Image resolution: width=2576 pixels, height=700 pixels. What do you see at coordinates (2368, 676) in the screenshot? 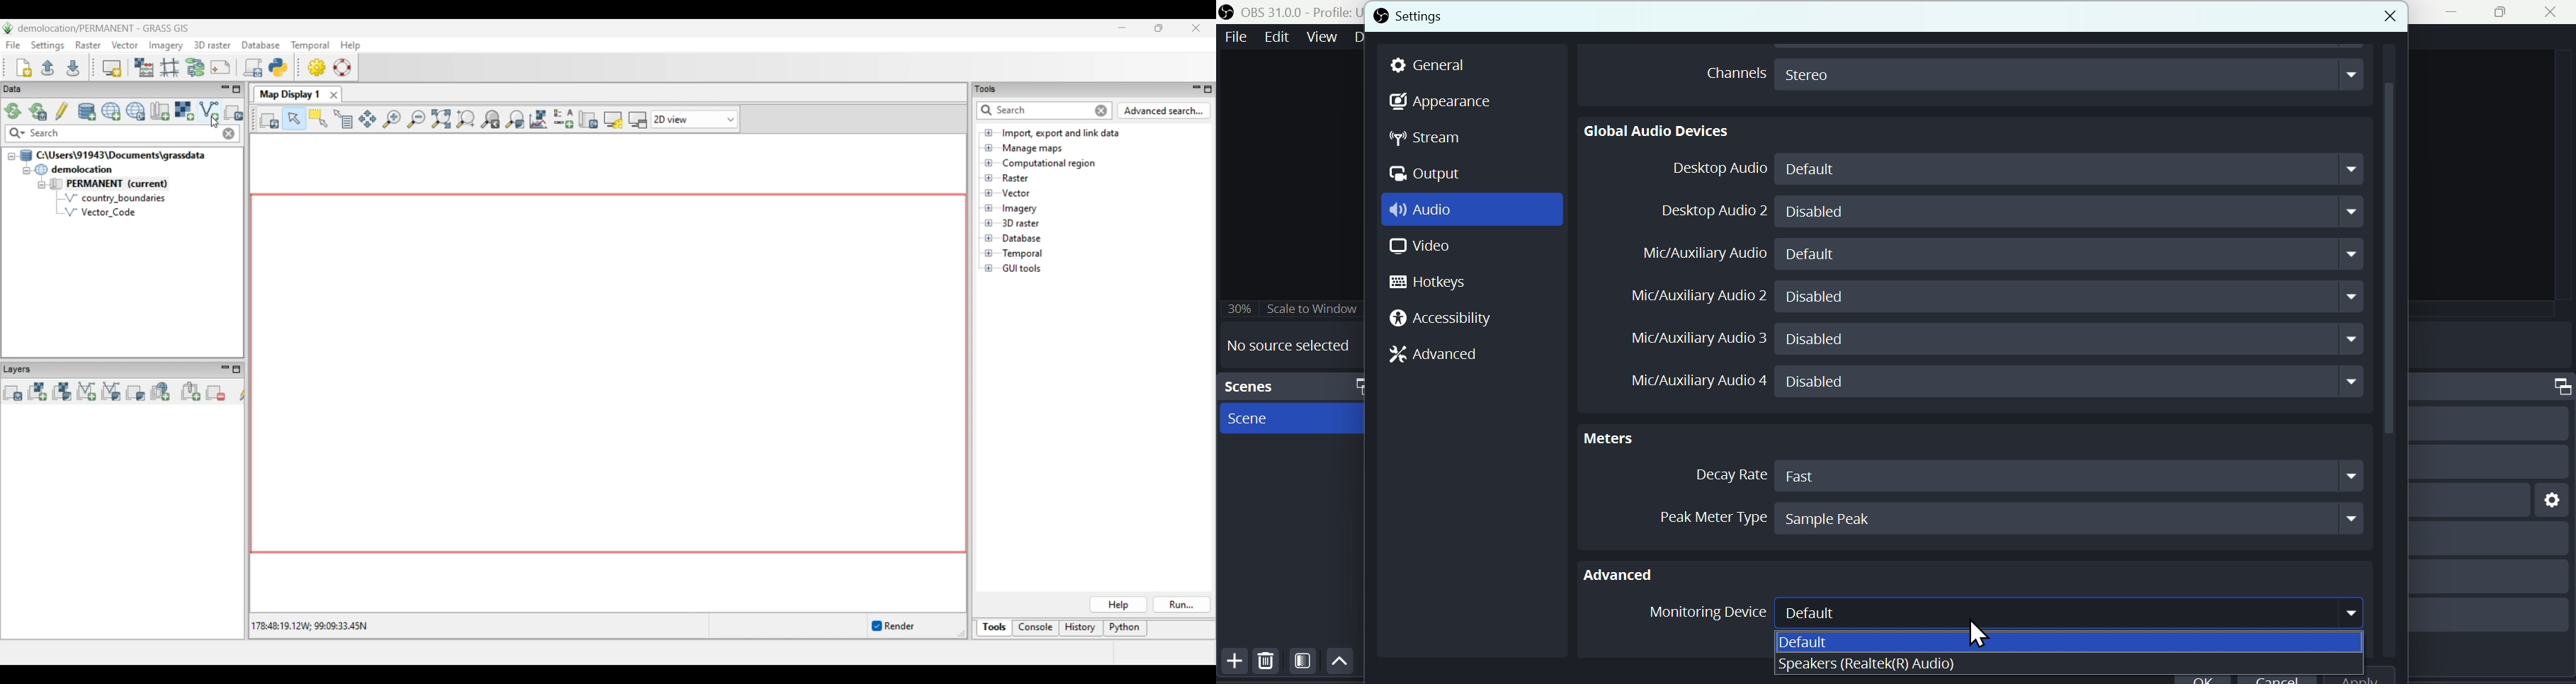
I see `apply` at bounding box center [2368, 676].